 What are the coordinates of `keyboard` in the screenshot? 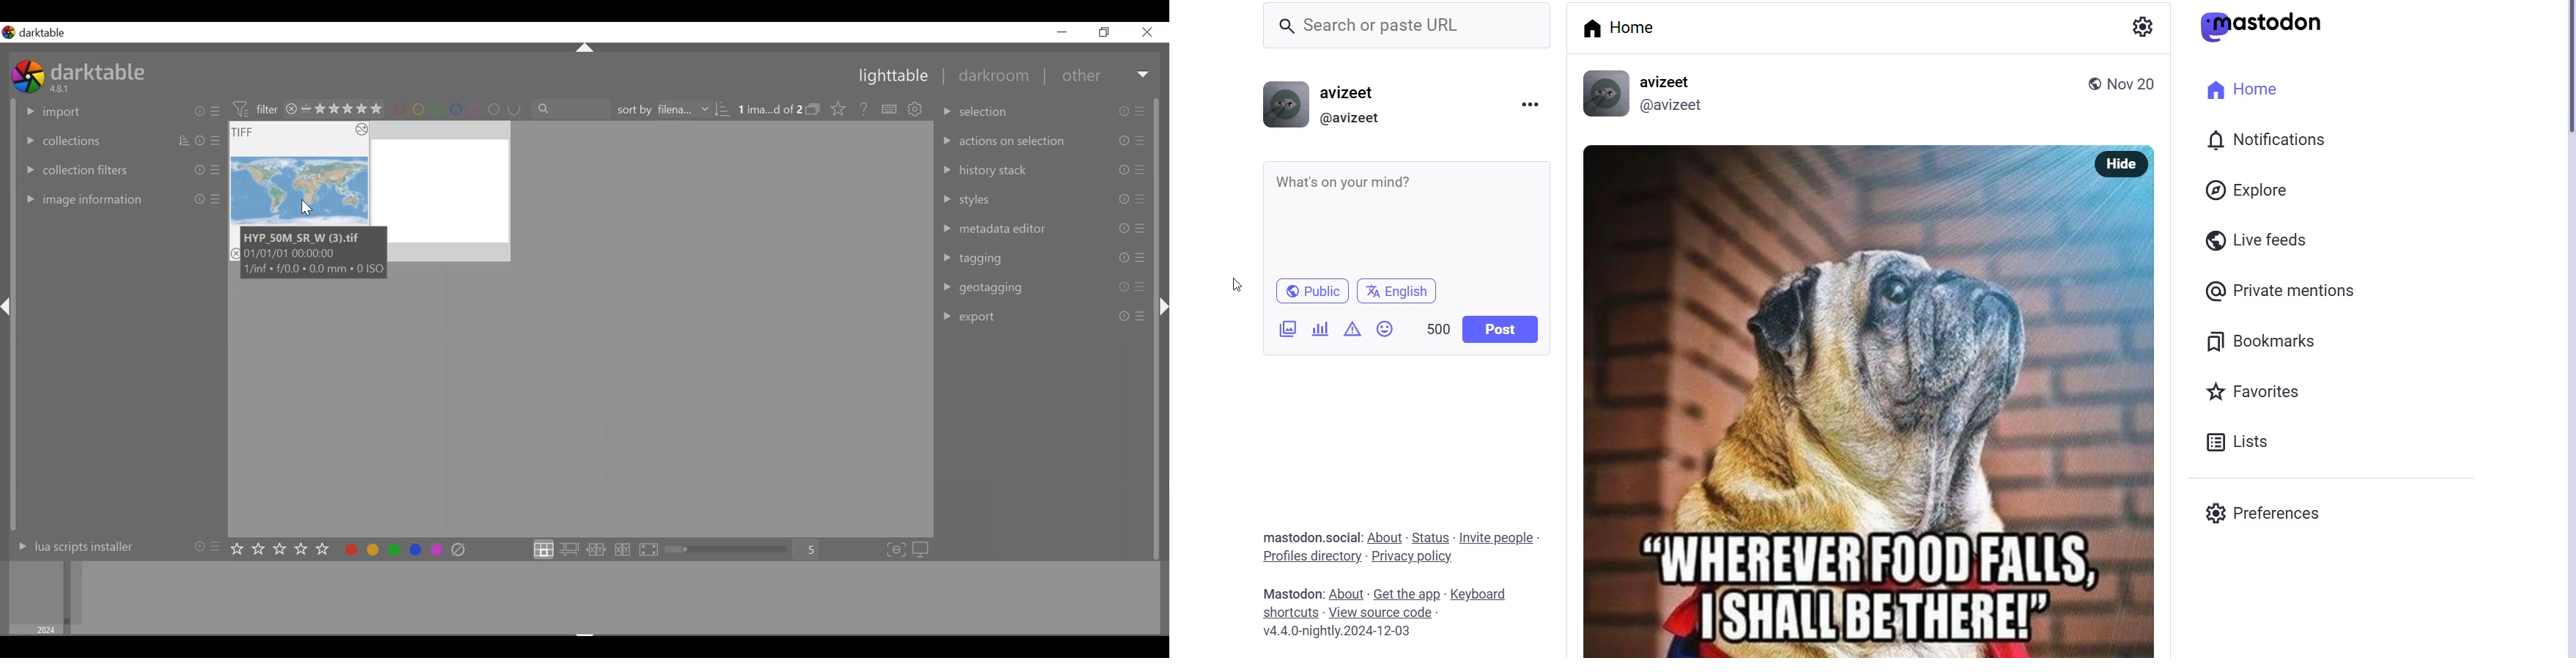 It's located at (1480, 594).